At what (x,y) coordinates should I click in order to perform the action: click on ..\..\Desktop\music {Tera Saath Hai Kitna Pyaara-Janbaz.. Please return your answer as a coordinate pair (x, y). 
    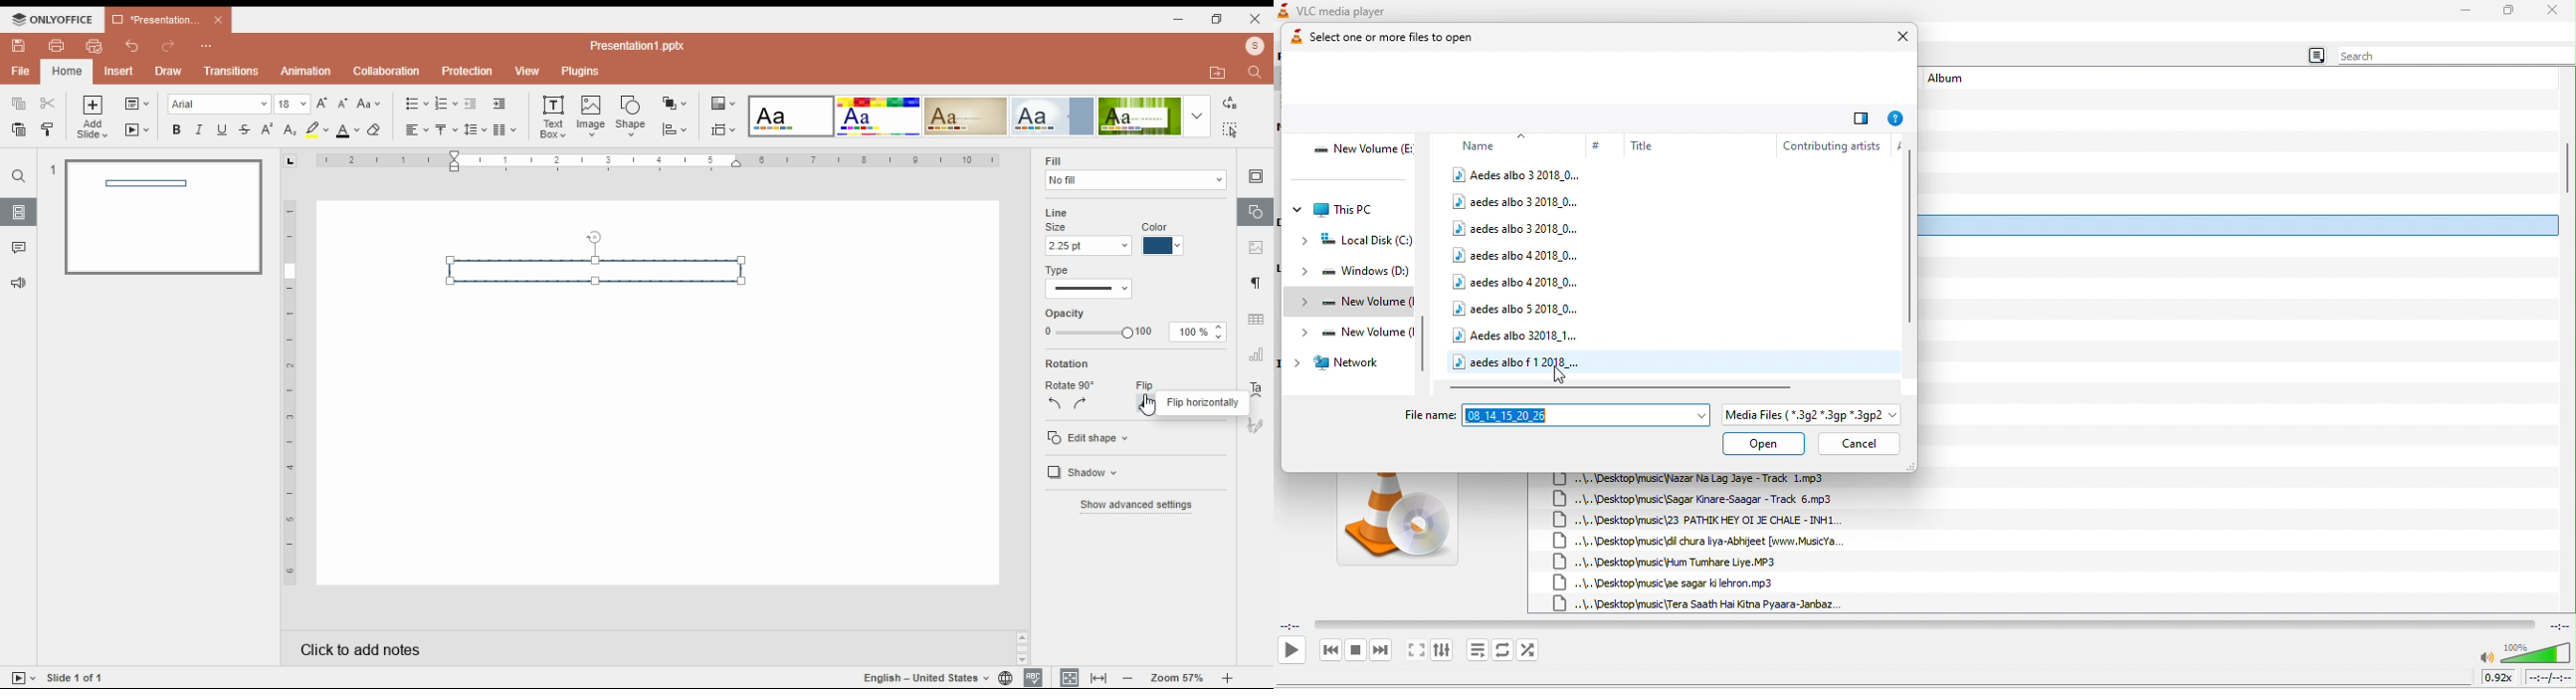
    Looking at the image, I should click on (1698, 603).